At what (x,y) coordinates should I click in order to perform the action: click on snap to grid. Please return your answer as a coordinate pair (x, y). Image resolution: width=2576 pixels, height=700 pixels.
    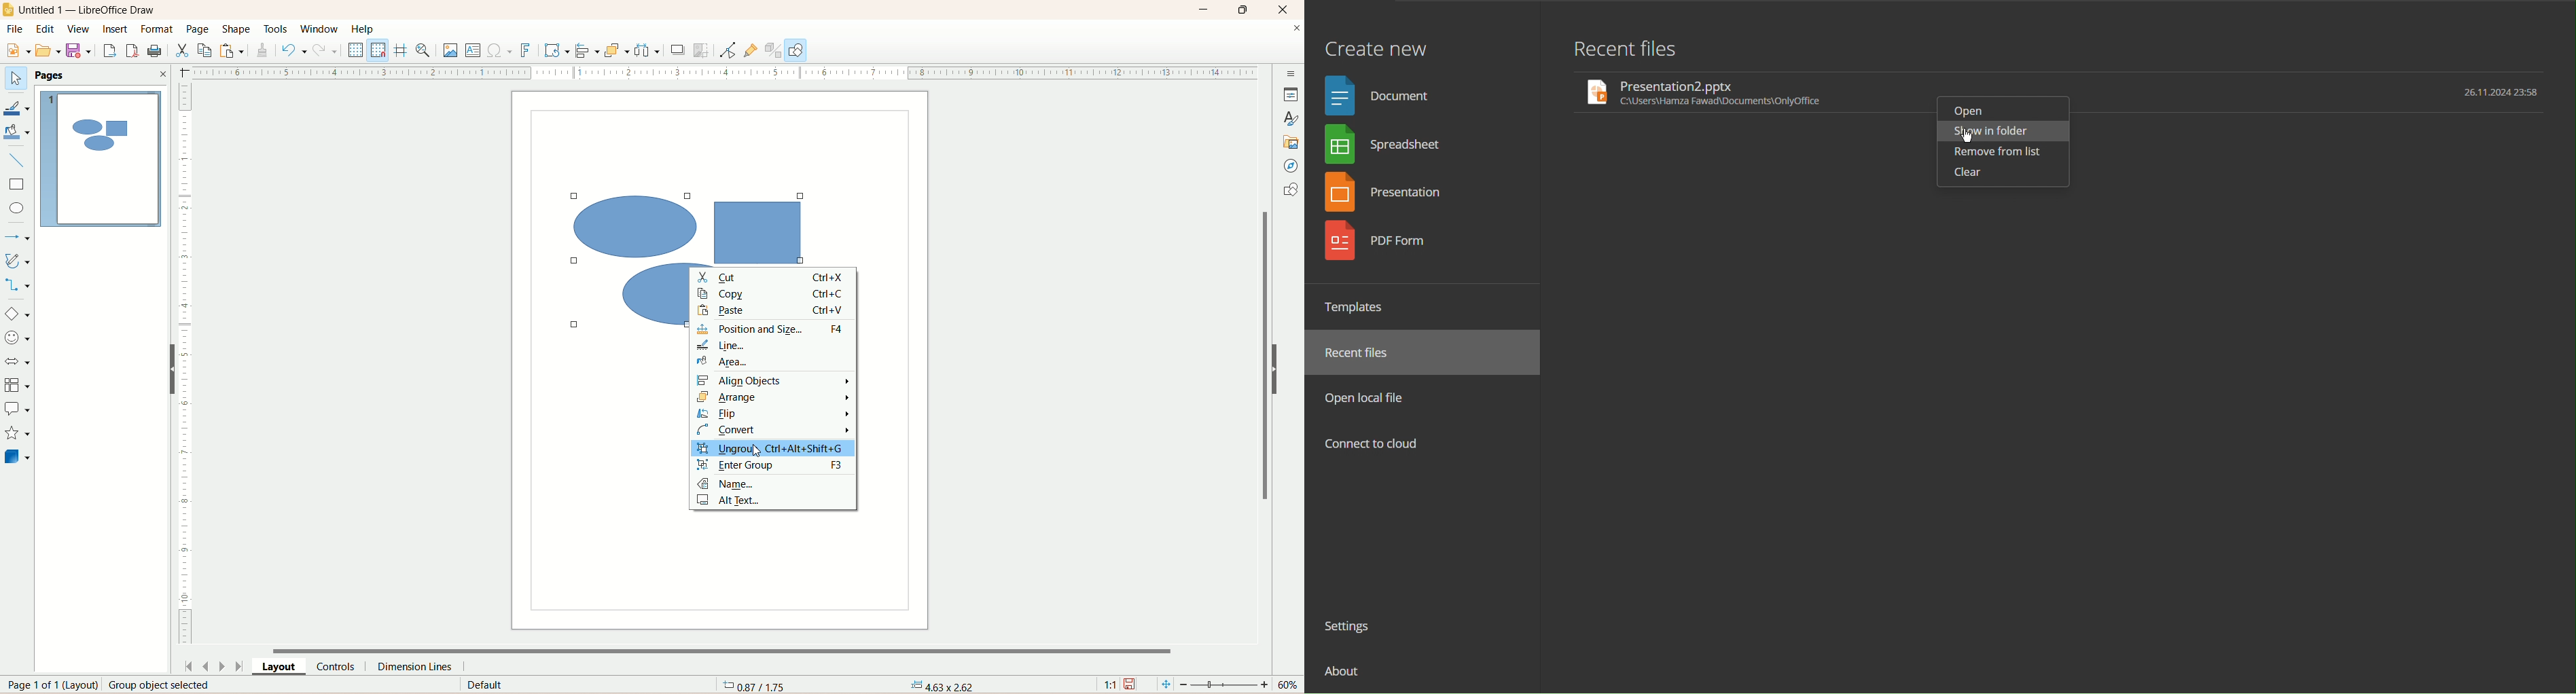
    Looking at the image, I should click on (380, 51).